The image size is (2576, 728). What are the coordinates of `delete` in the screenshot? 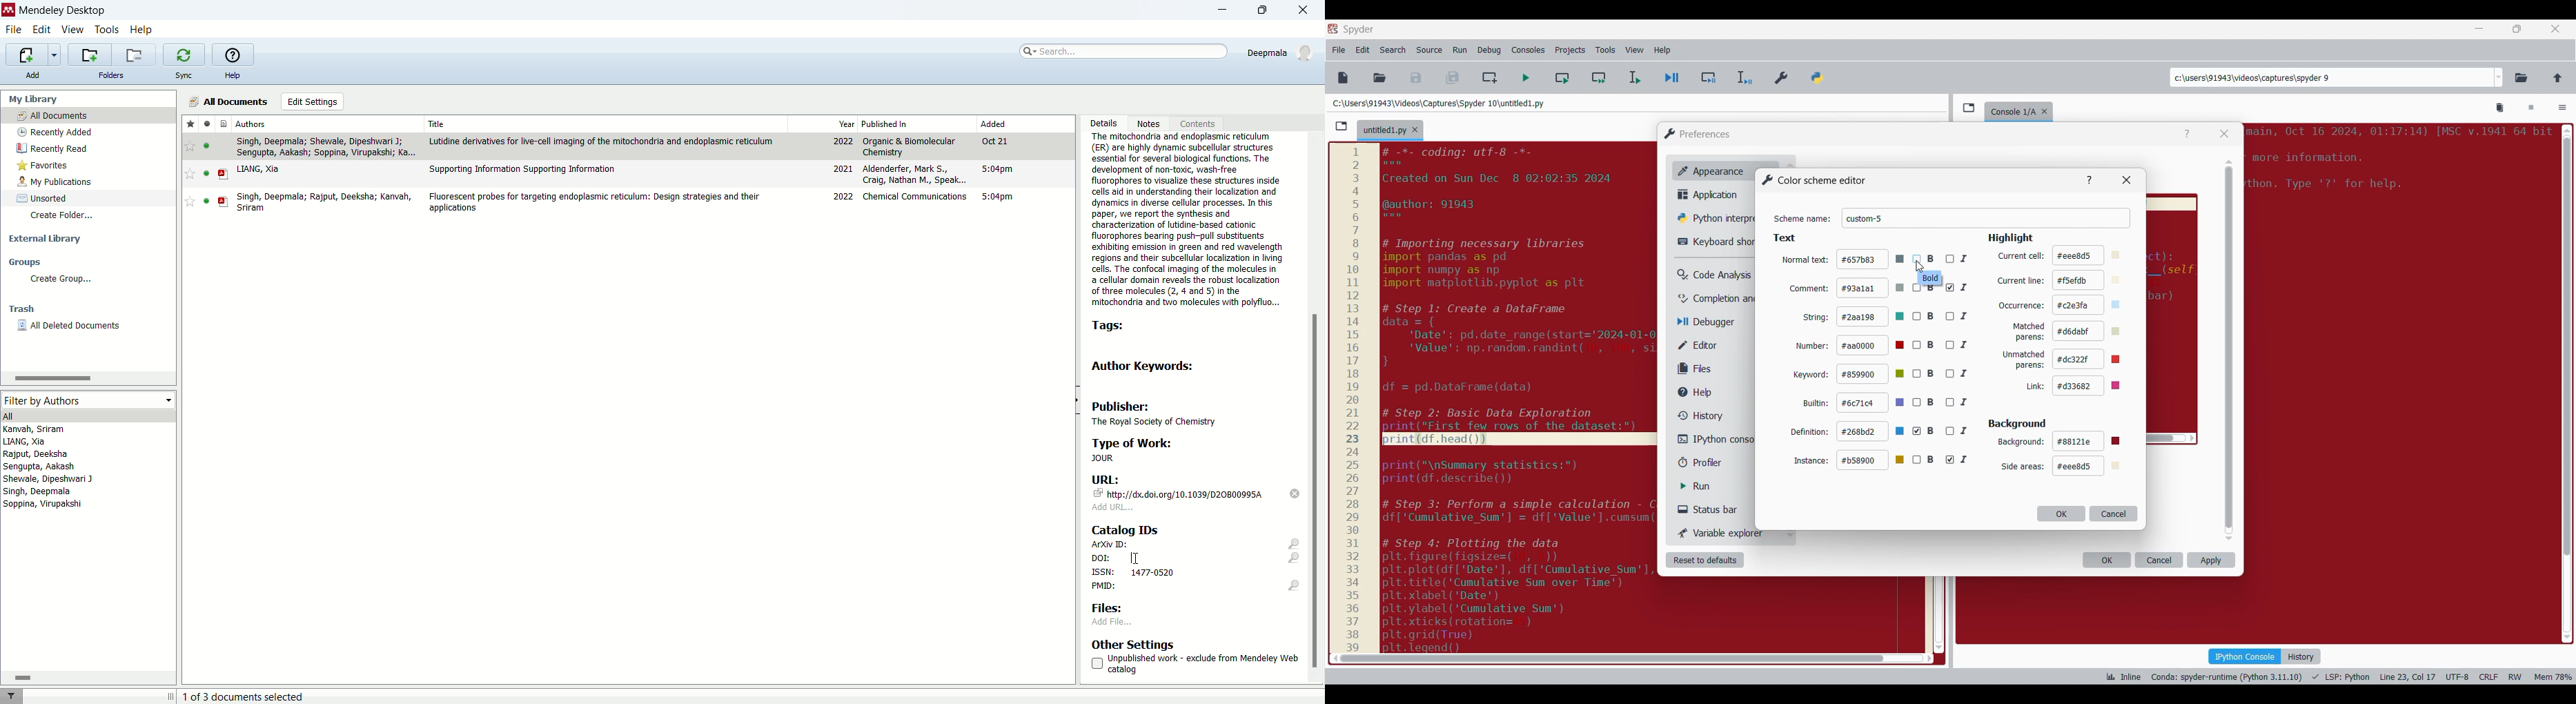 It's located at (1296, 493).